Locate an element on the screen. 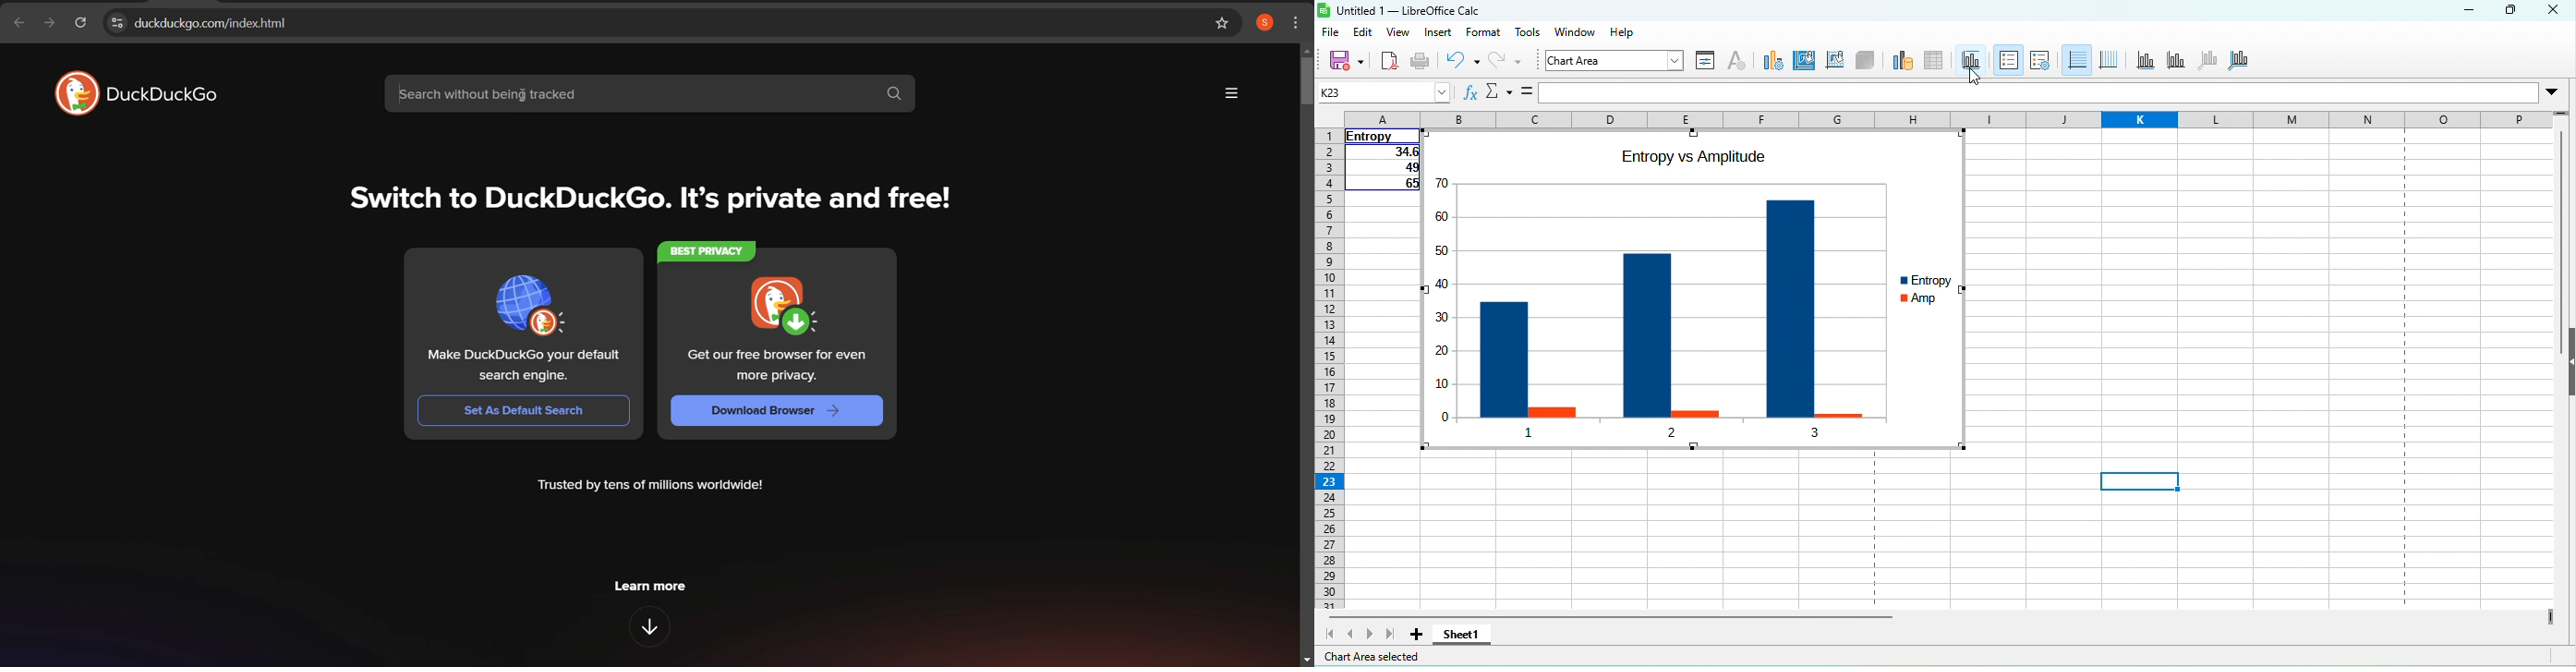  formula bar is located at coordinates (2053, 89).